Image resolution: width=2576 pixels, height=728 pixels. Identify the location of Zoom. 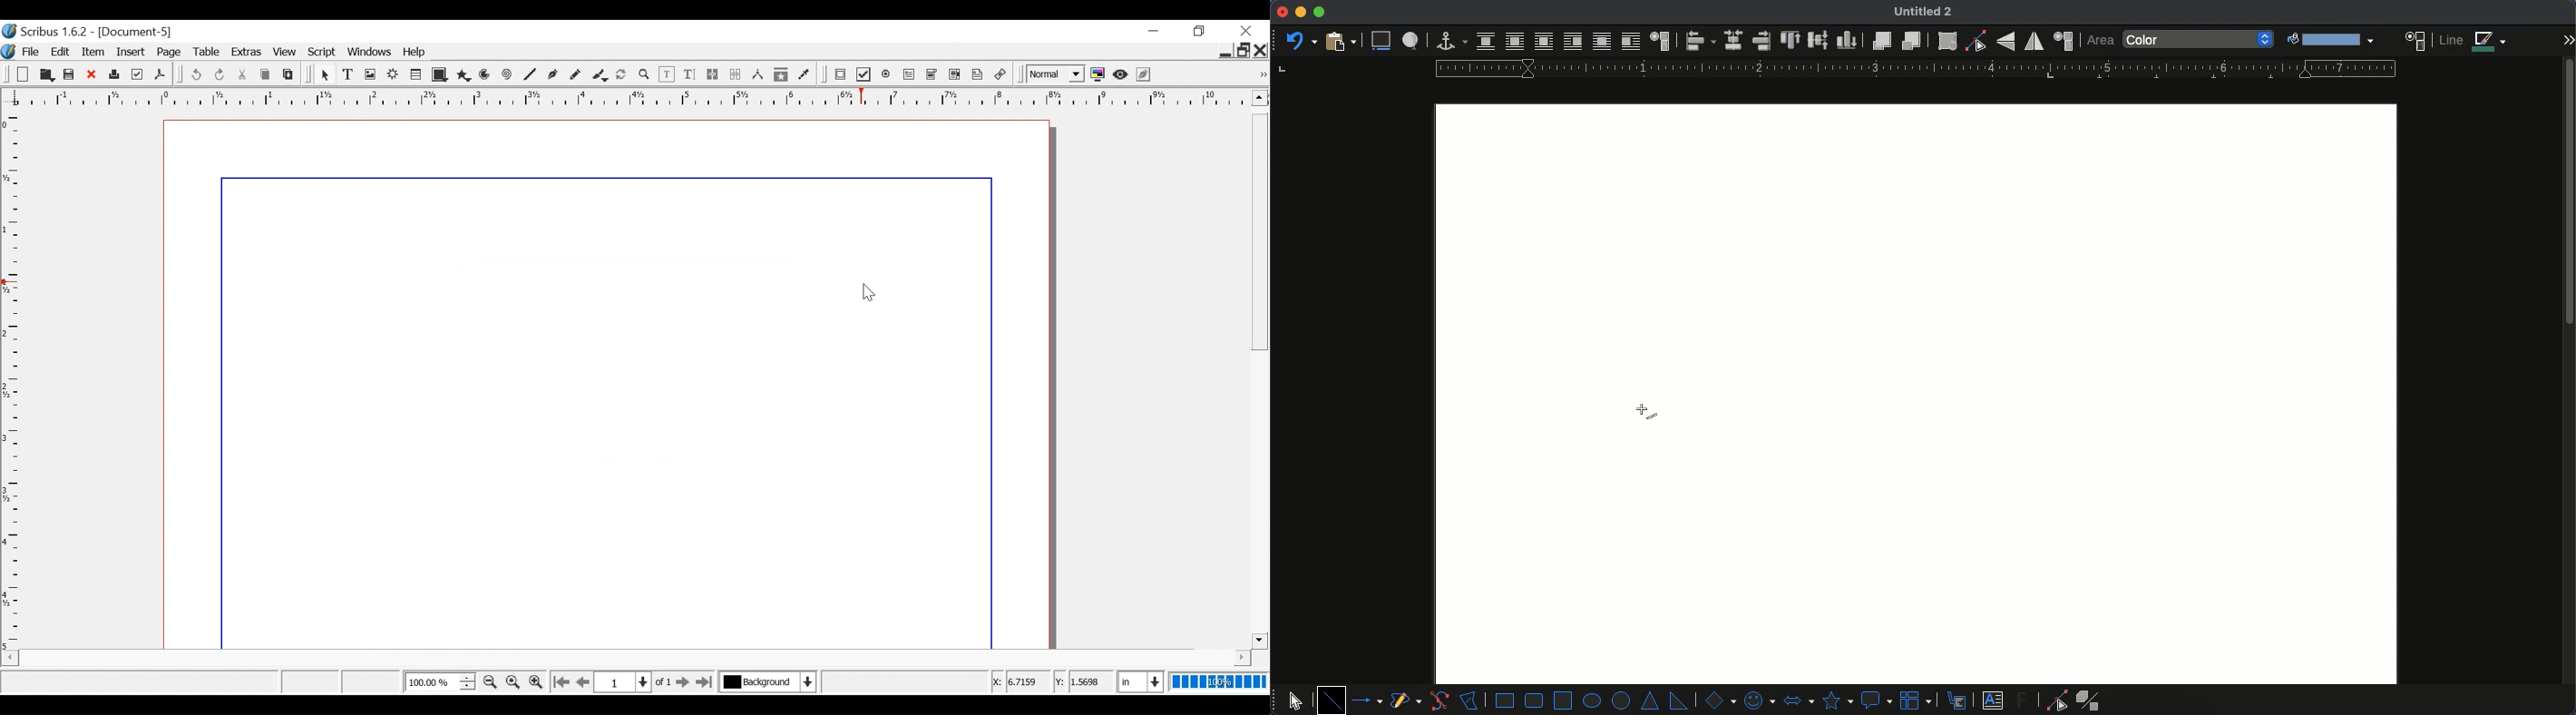
(644, 75).